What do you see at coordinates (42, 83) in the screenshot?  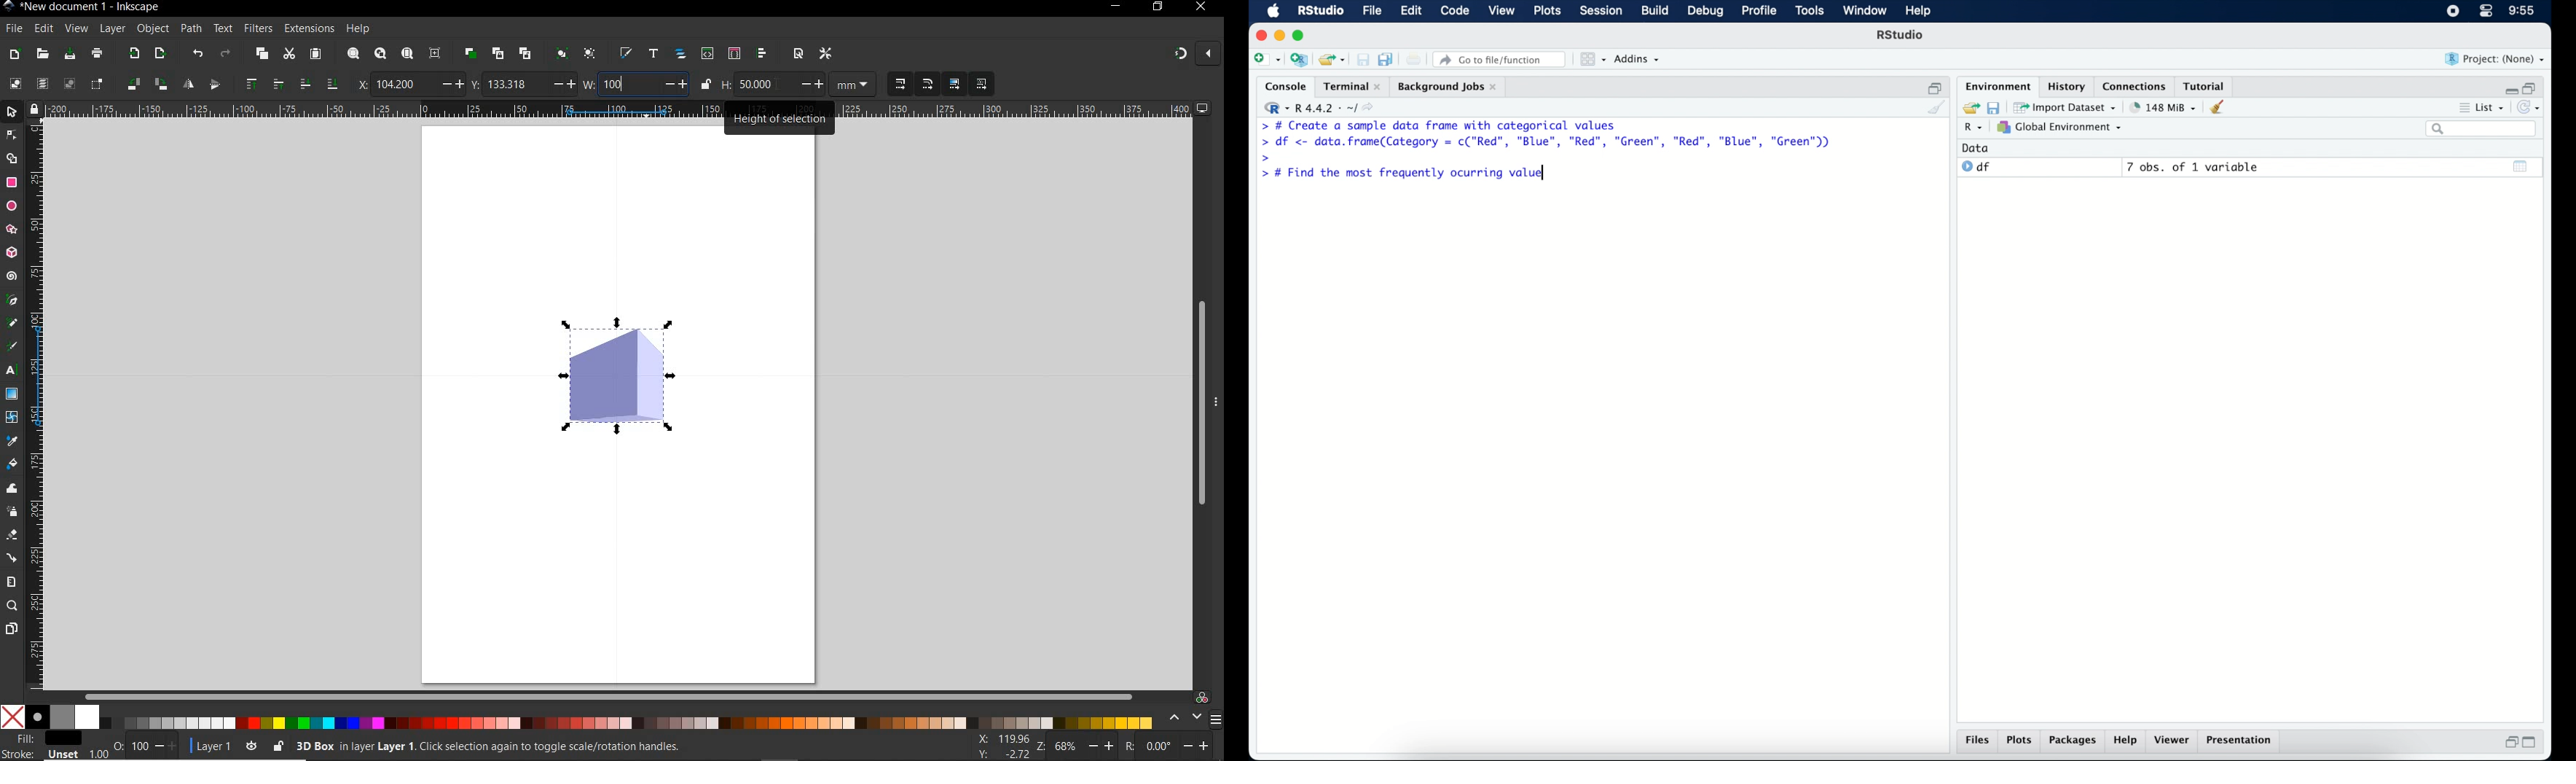 I see `select all in all layers` at bounding box center [42, 83].